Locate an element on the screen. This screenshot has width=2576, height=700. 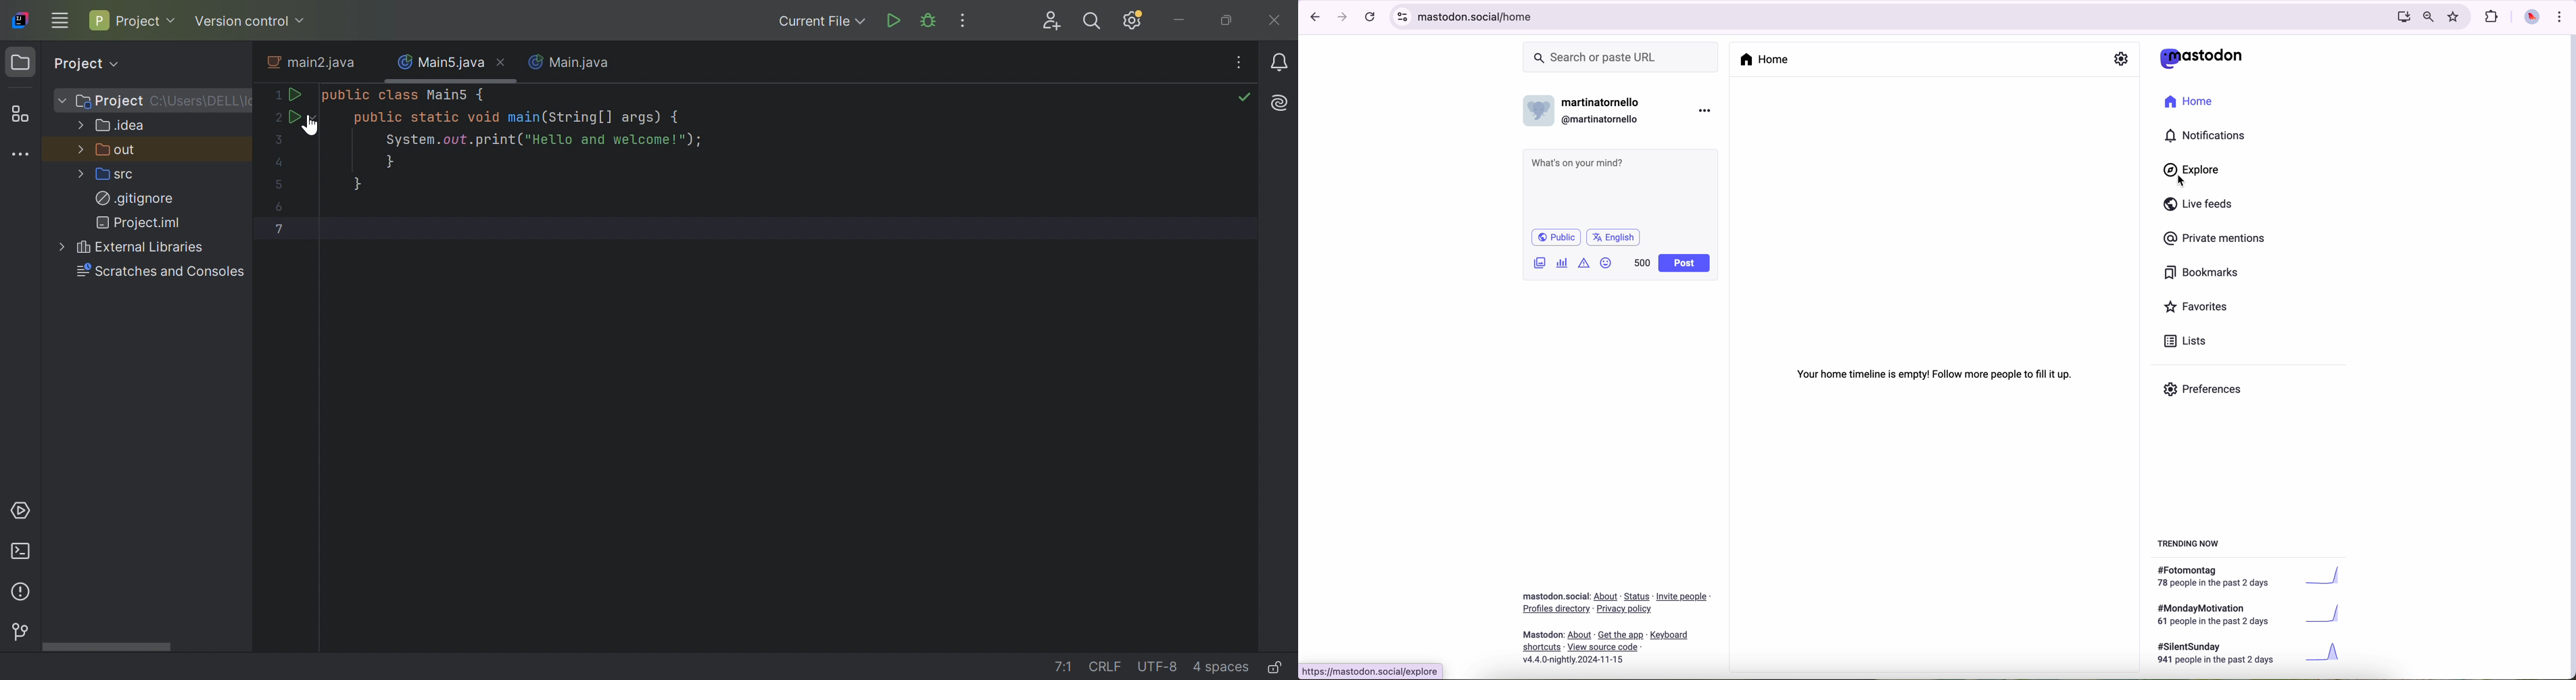
refresh page is located at coordinates (1371, 17).